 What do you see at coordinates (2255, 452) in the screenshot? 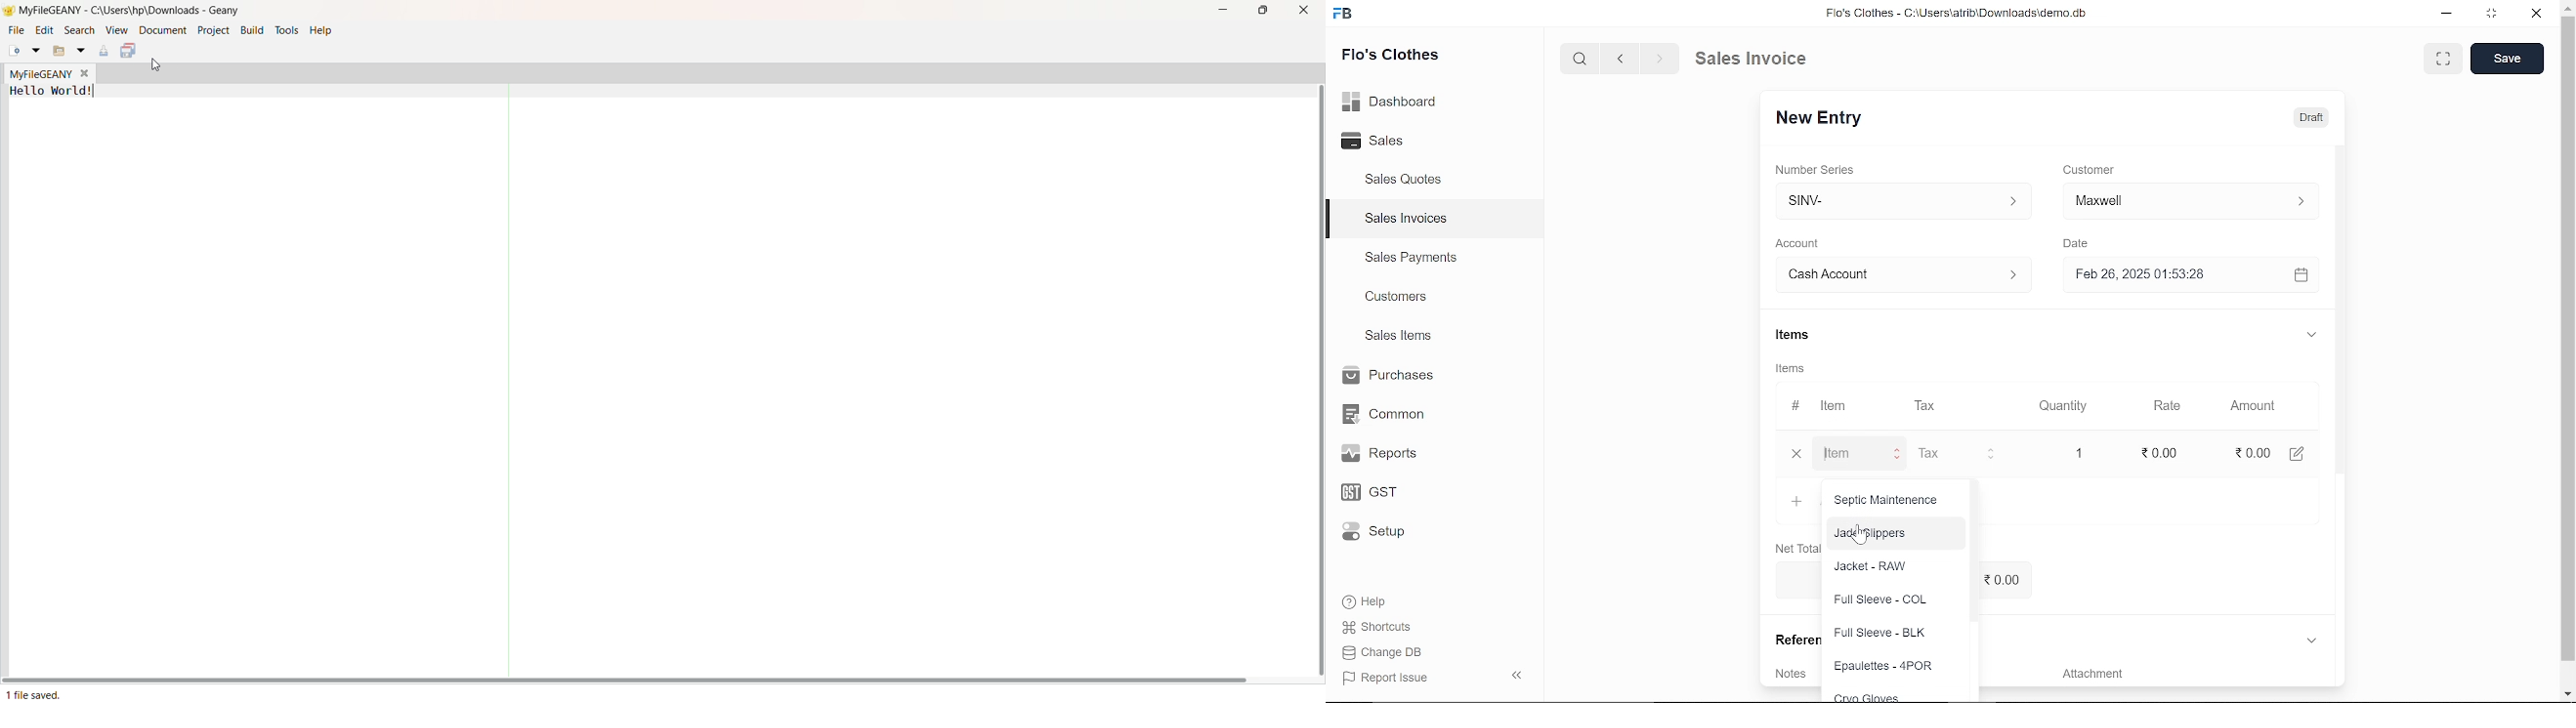
I see `0.00` at bounding box center [2255, 452].